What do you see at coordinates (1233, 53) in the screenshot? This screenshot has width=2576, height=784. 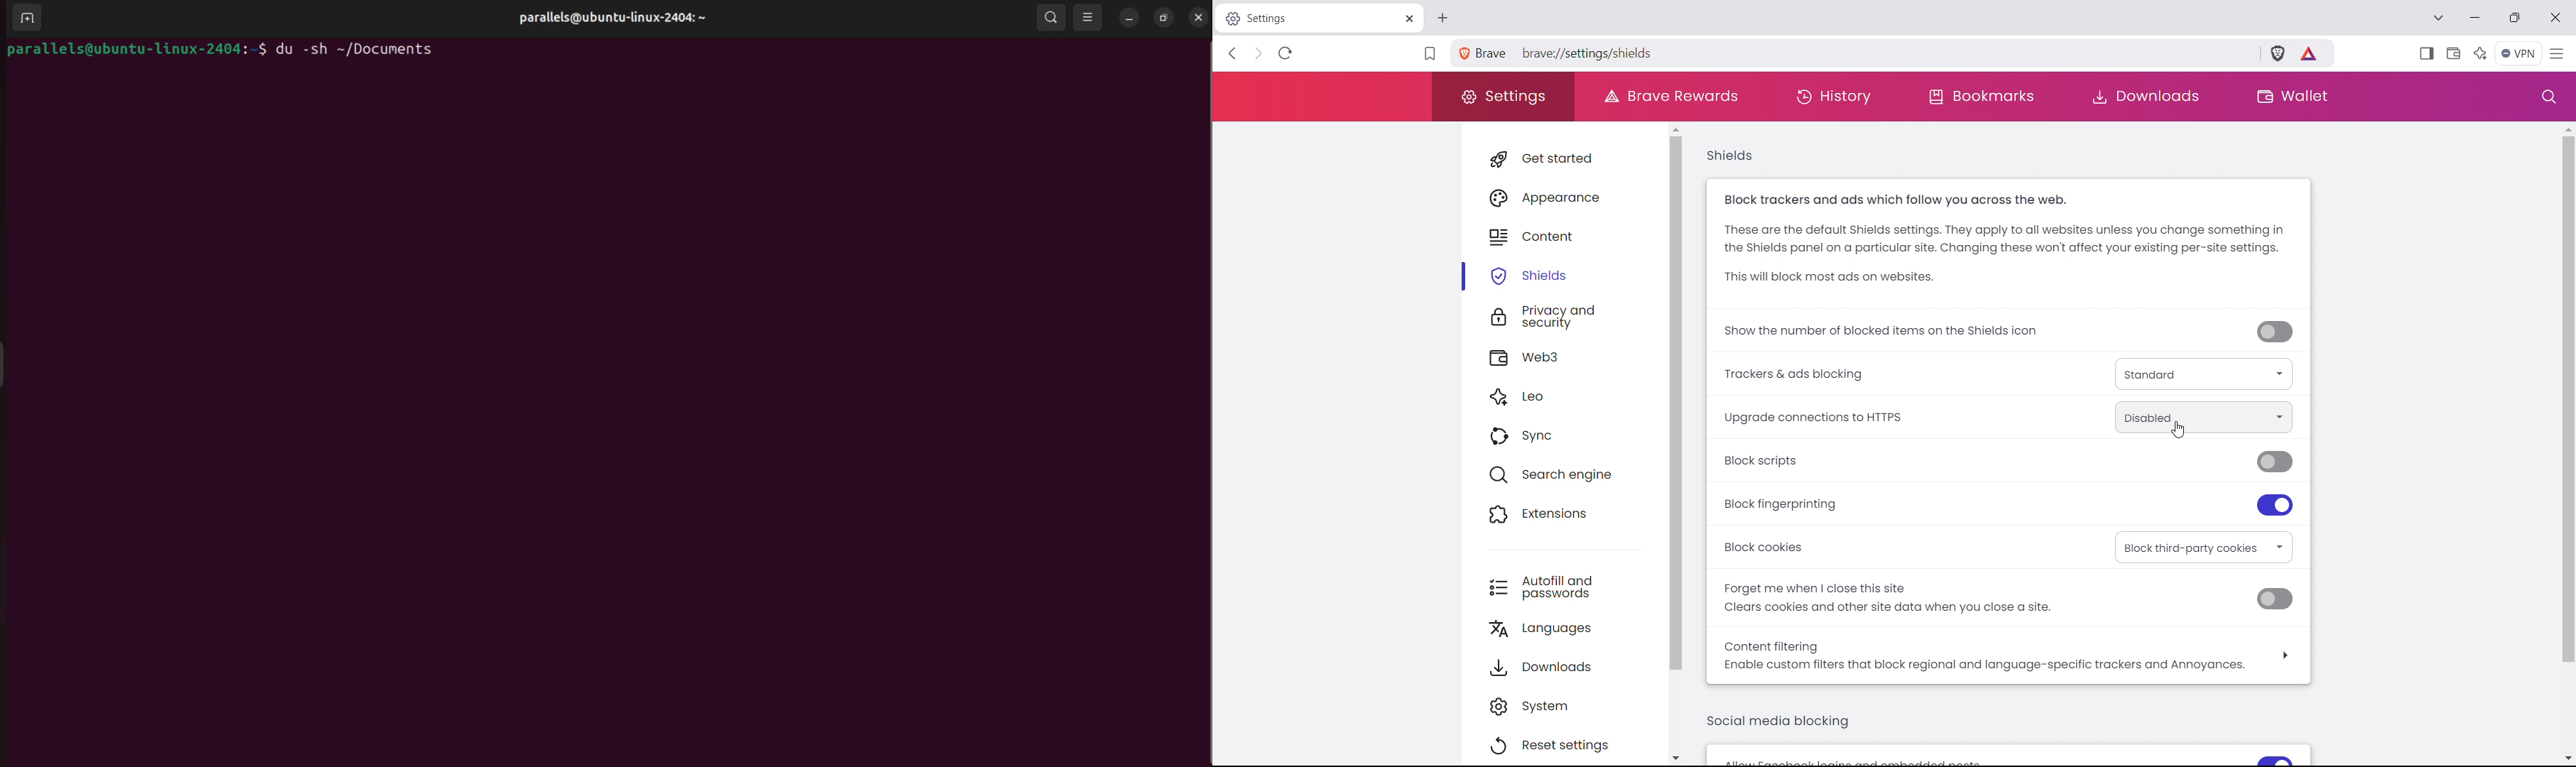 I see `click to go back hold to see history ` at bounding box center [1233, 53].